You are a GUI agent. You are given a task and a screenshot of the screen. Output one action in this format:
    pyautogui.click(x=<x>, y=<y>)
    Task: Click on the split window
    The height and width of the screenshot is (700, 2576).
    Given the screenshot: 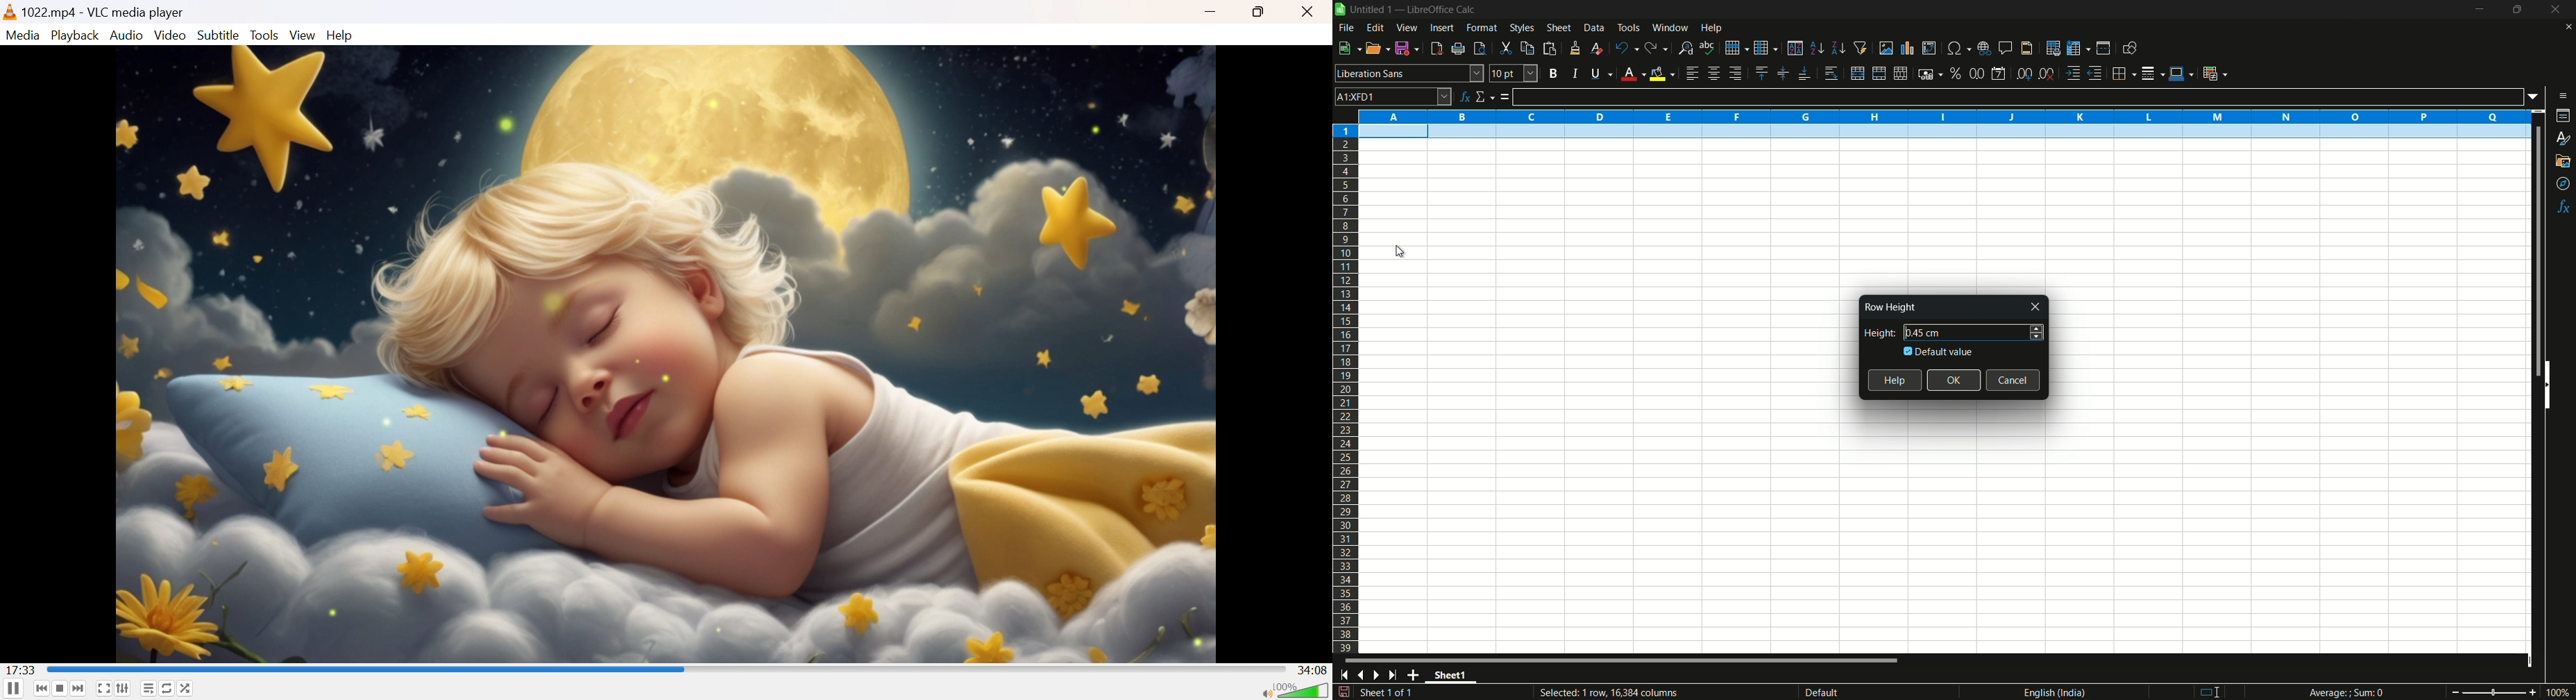 What is the action you would take?
    pyautogui.click(x=2103, y=49)
    